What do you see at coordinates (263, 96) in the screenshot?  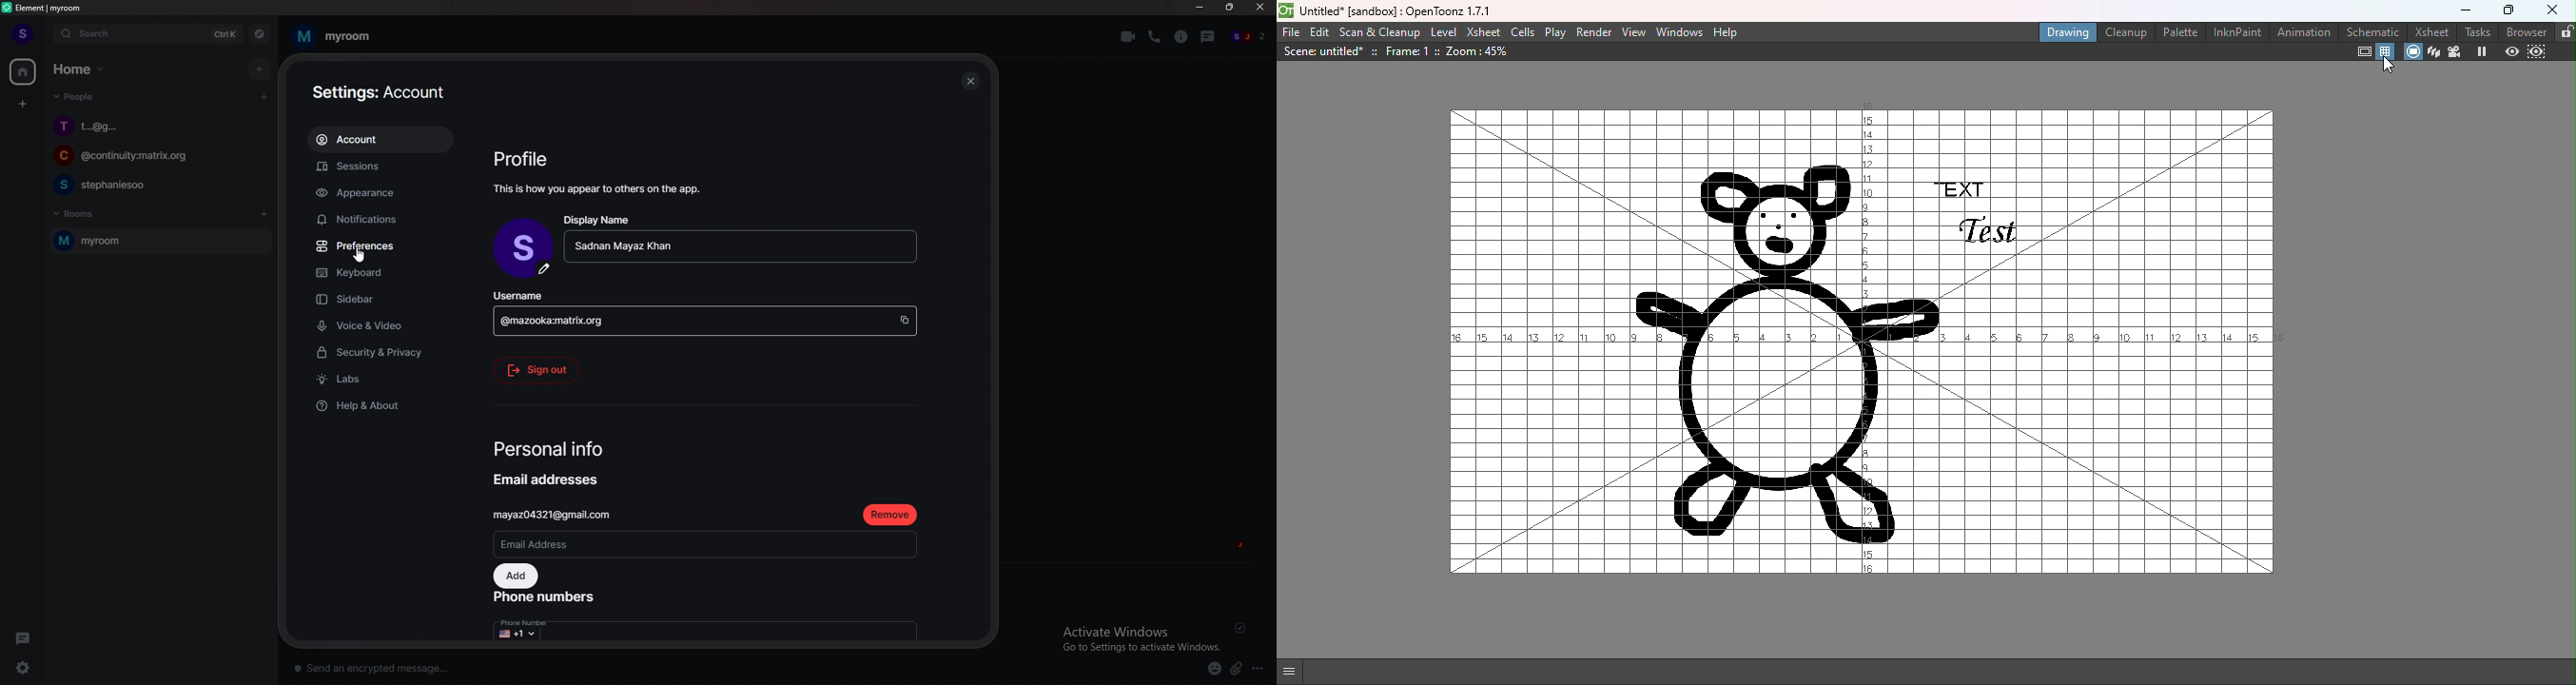 I see `start chat` at bounding box center [263, 96].